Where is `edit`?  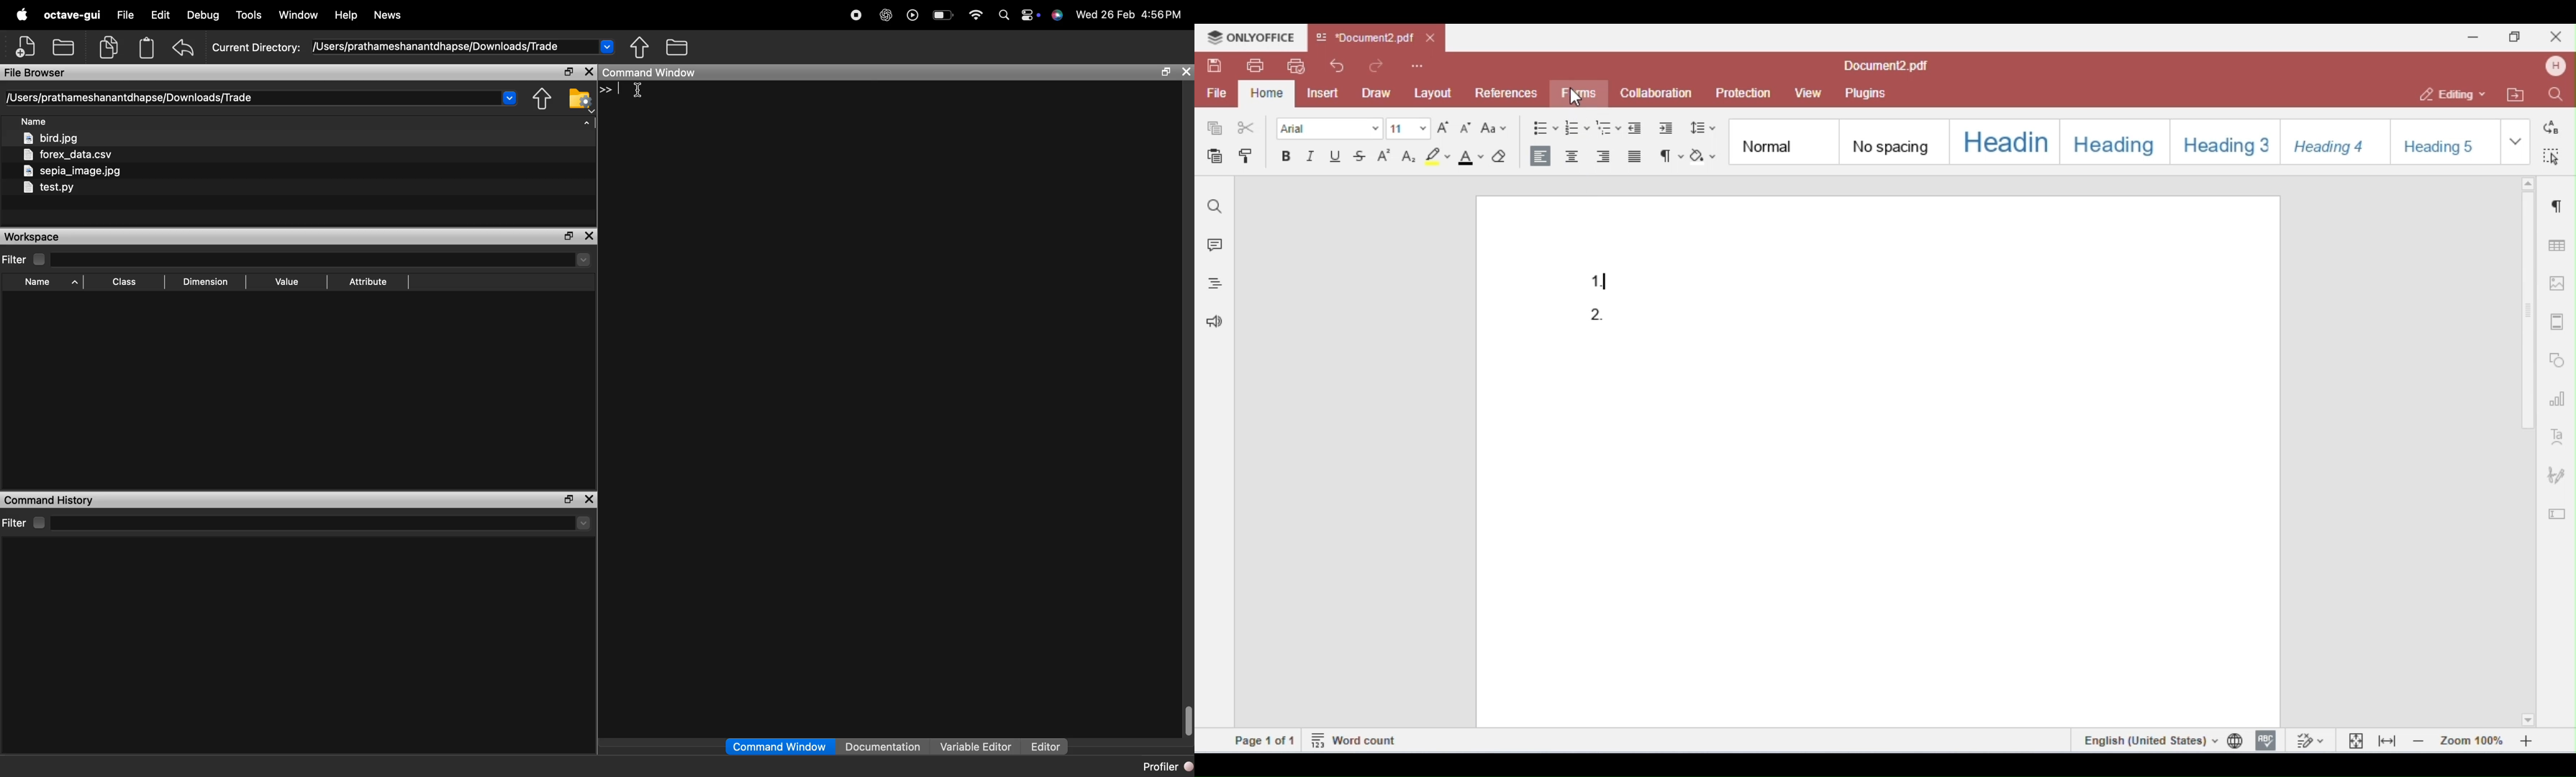 edit is located at coordinates (162, 15).